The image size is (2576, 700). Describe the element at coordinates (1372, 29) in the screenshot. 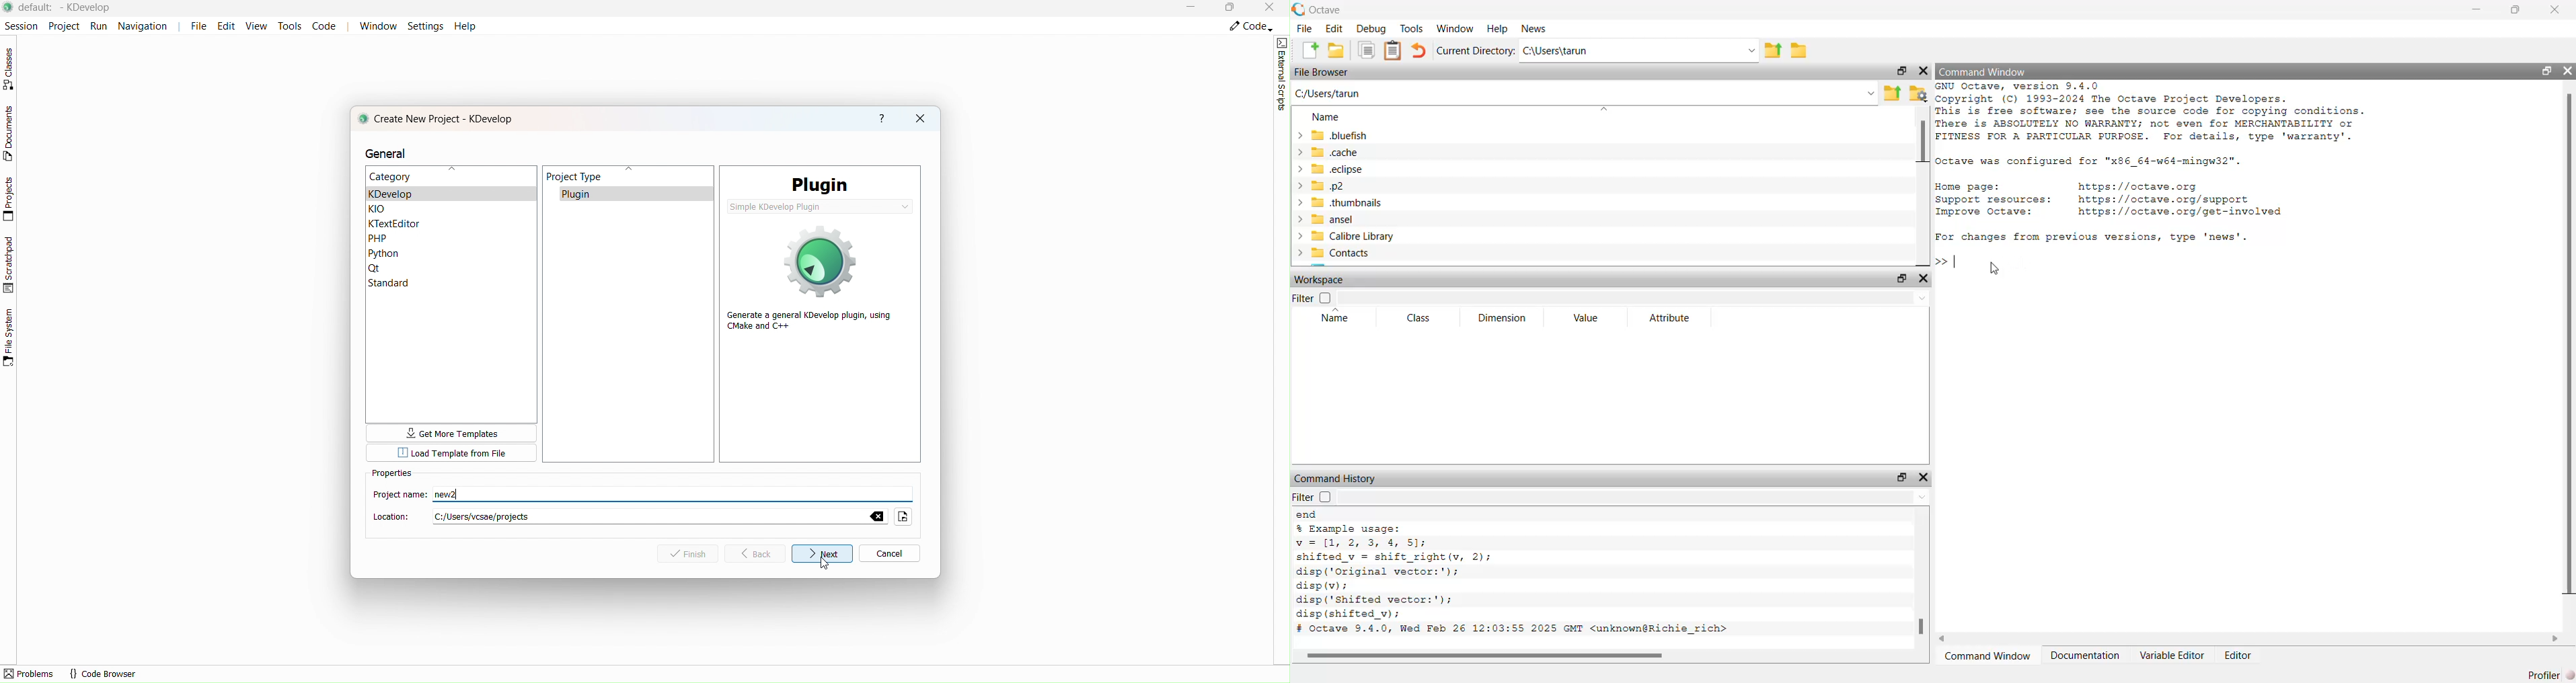

I see `debug` at that location.